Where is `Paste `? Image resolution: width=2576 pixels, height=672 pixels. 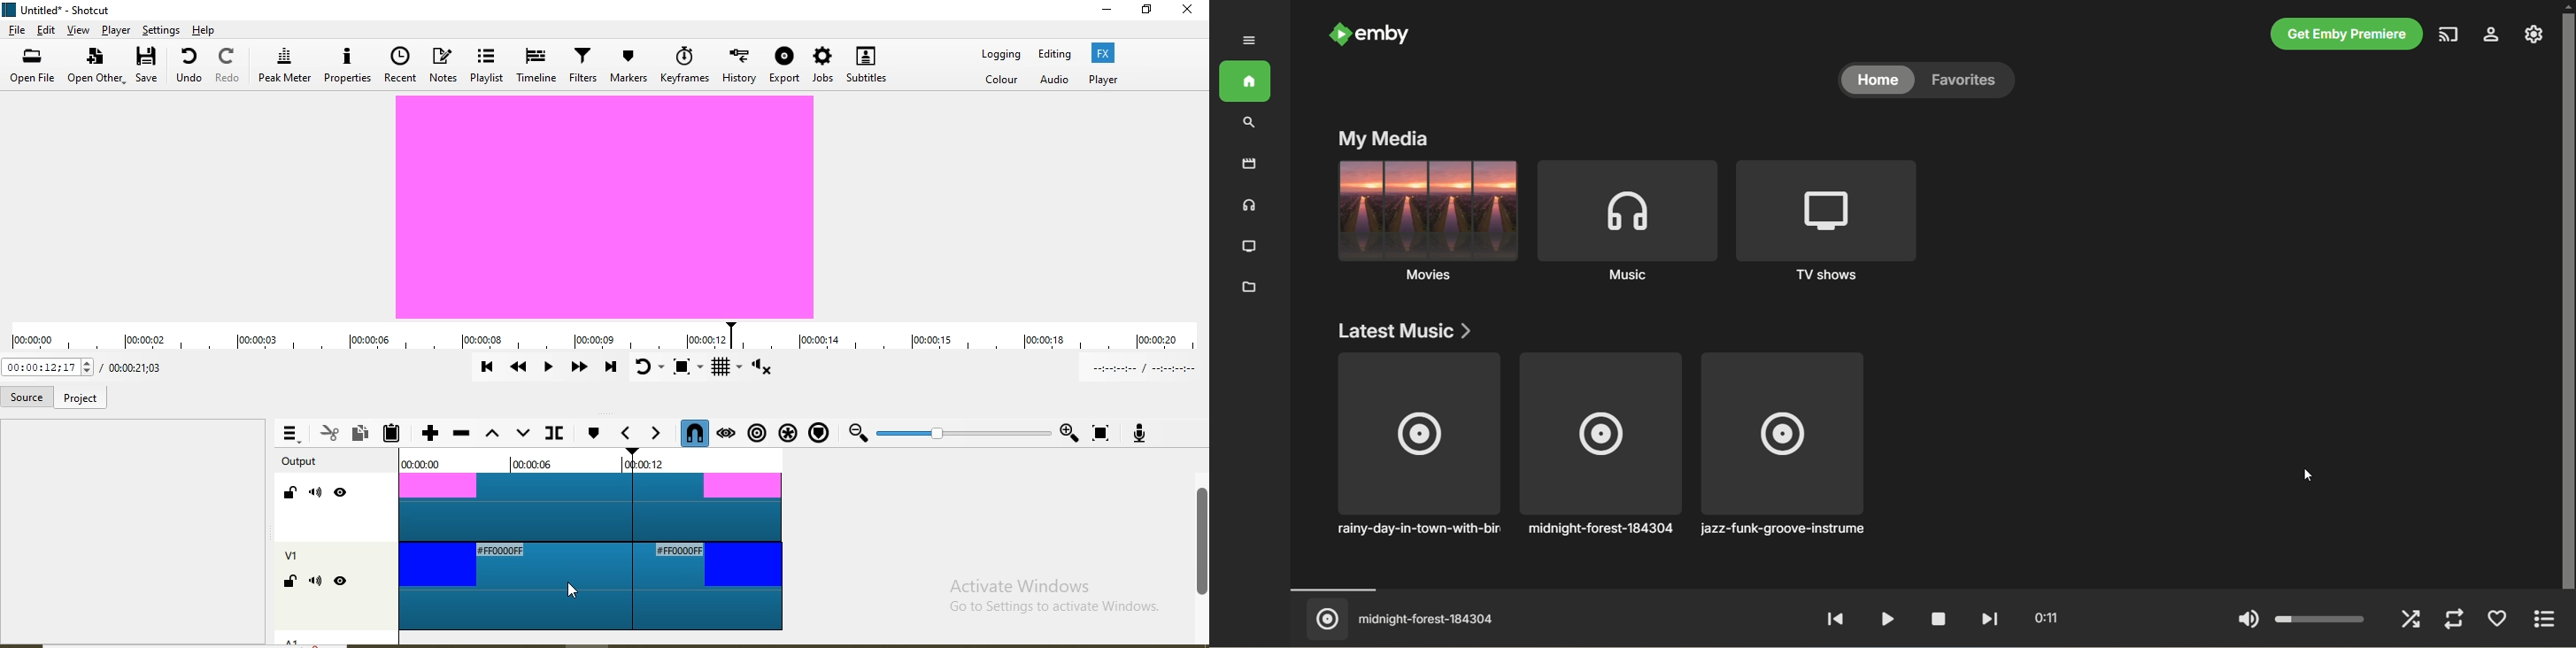
Paste  is located at coordinates (392, 432).